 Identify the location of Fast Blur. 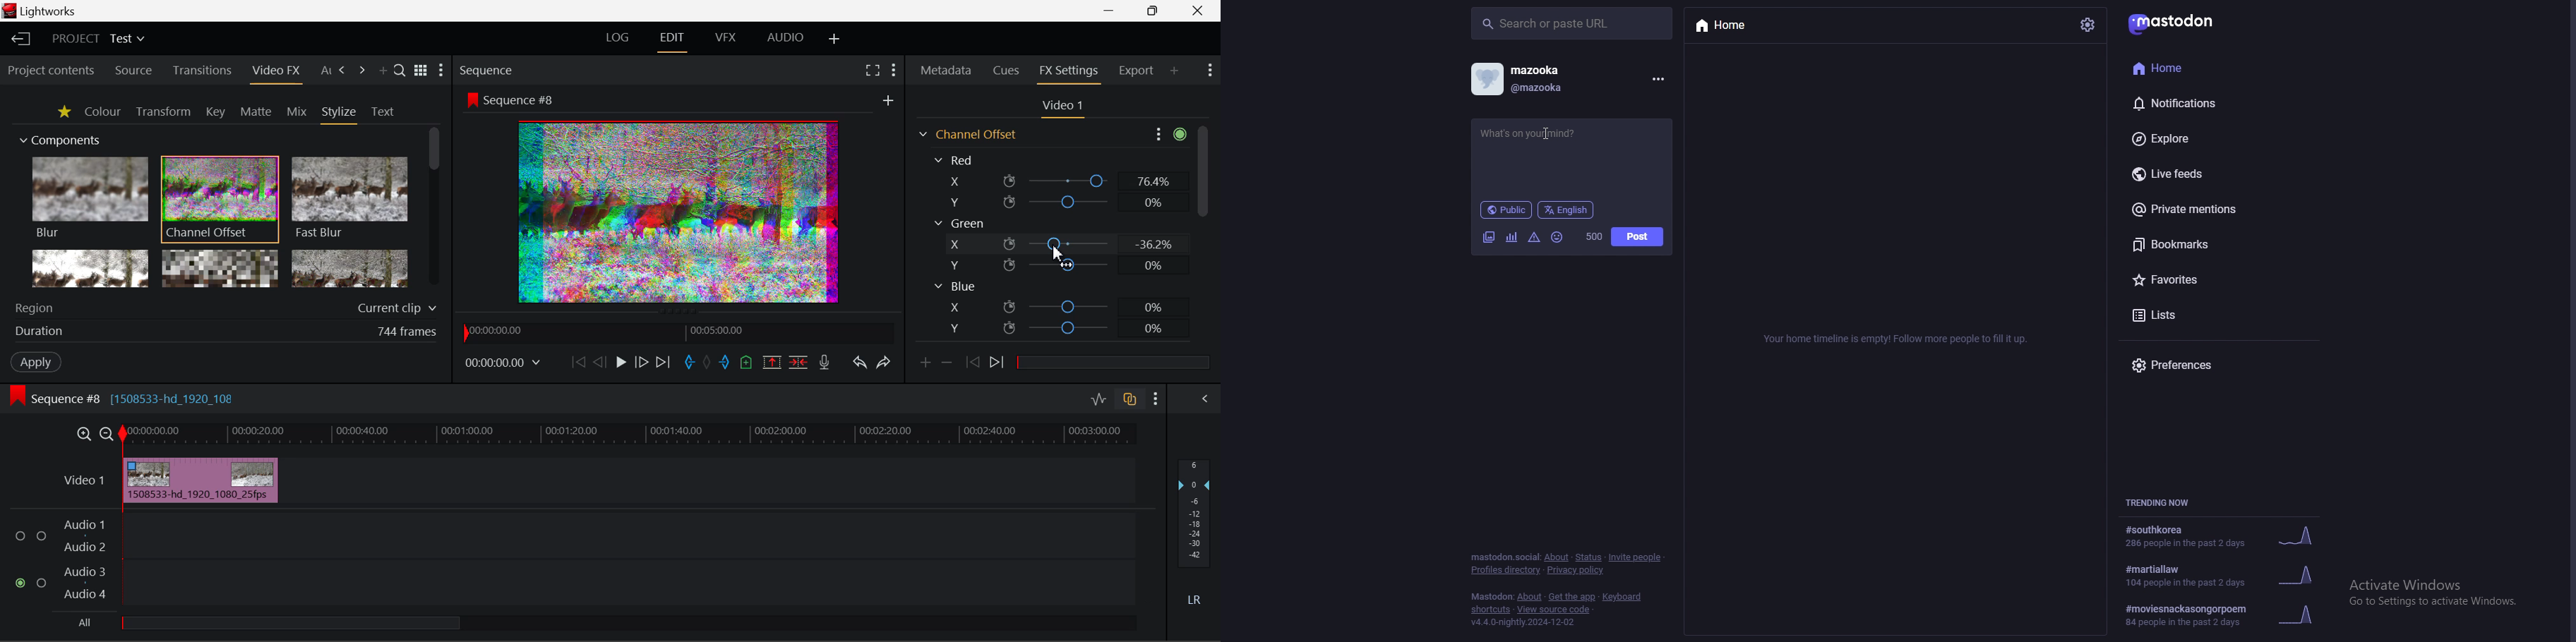
(350, 198).